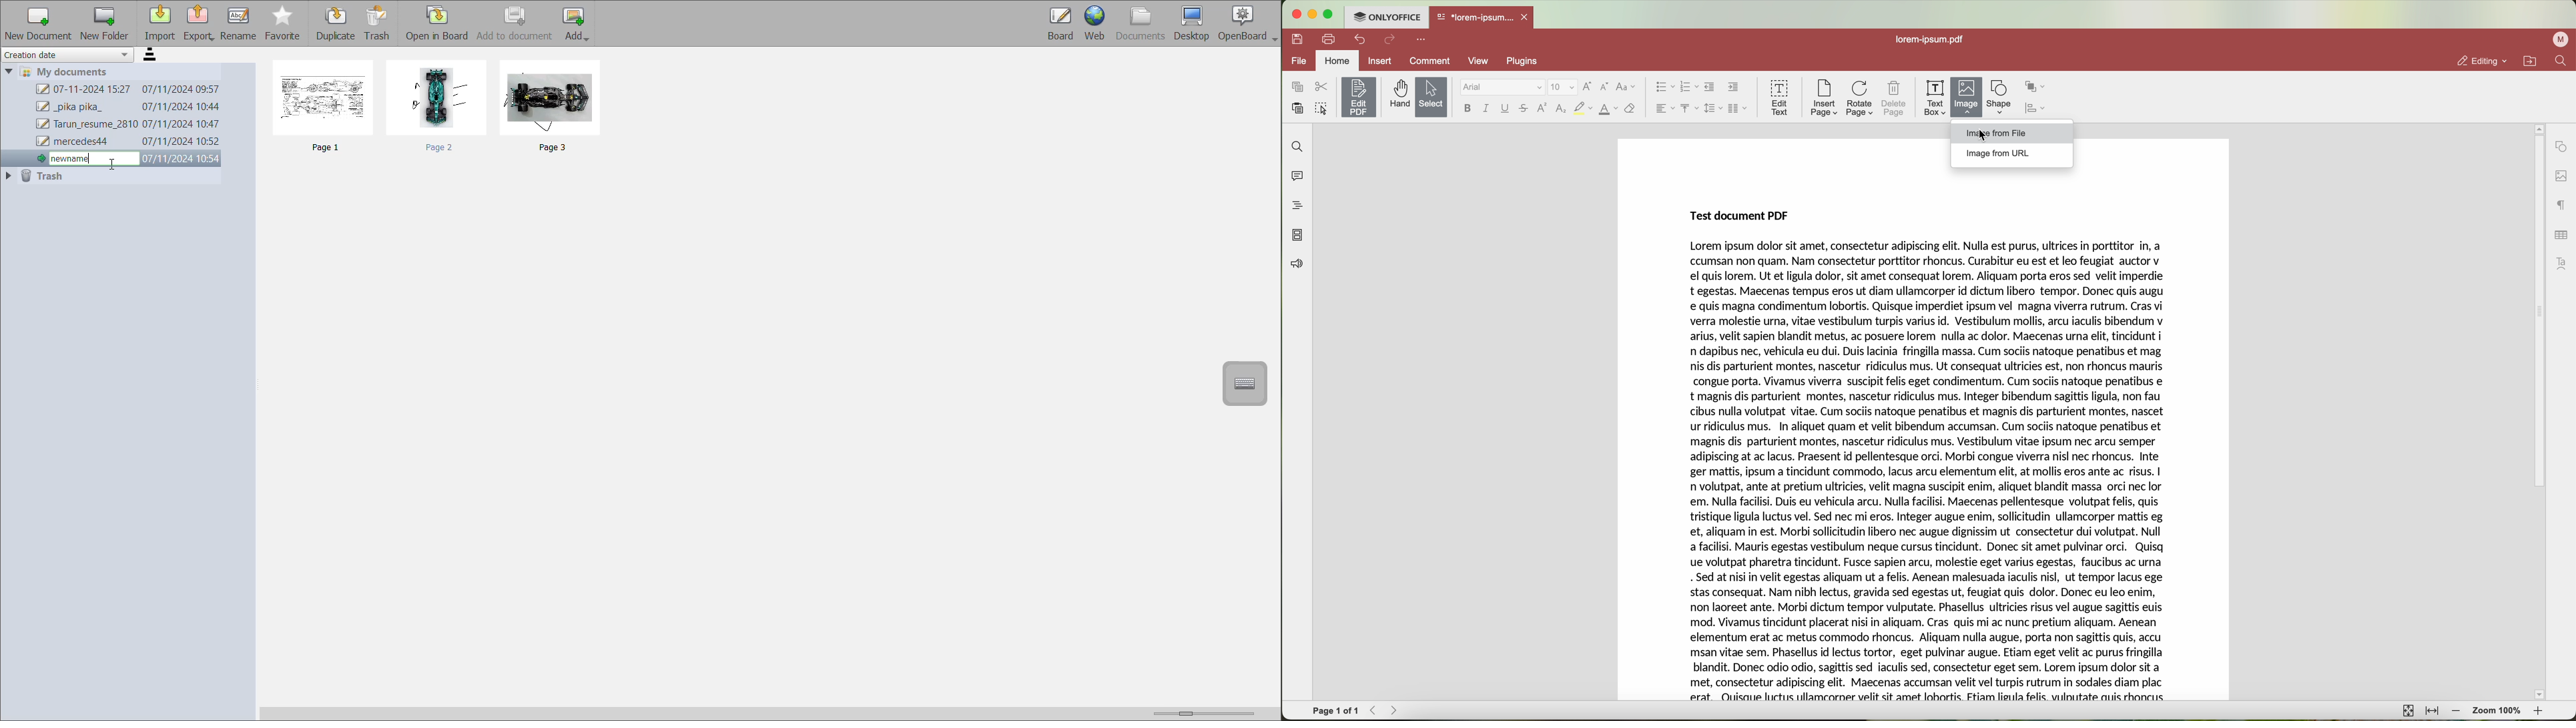 The image size is (2576, 728). What do you see at coordinates (1360, 98) in the screenshot?
I see `click on edit PDF` at bounding box center [1360, 98].